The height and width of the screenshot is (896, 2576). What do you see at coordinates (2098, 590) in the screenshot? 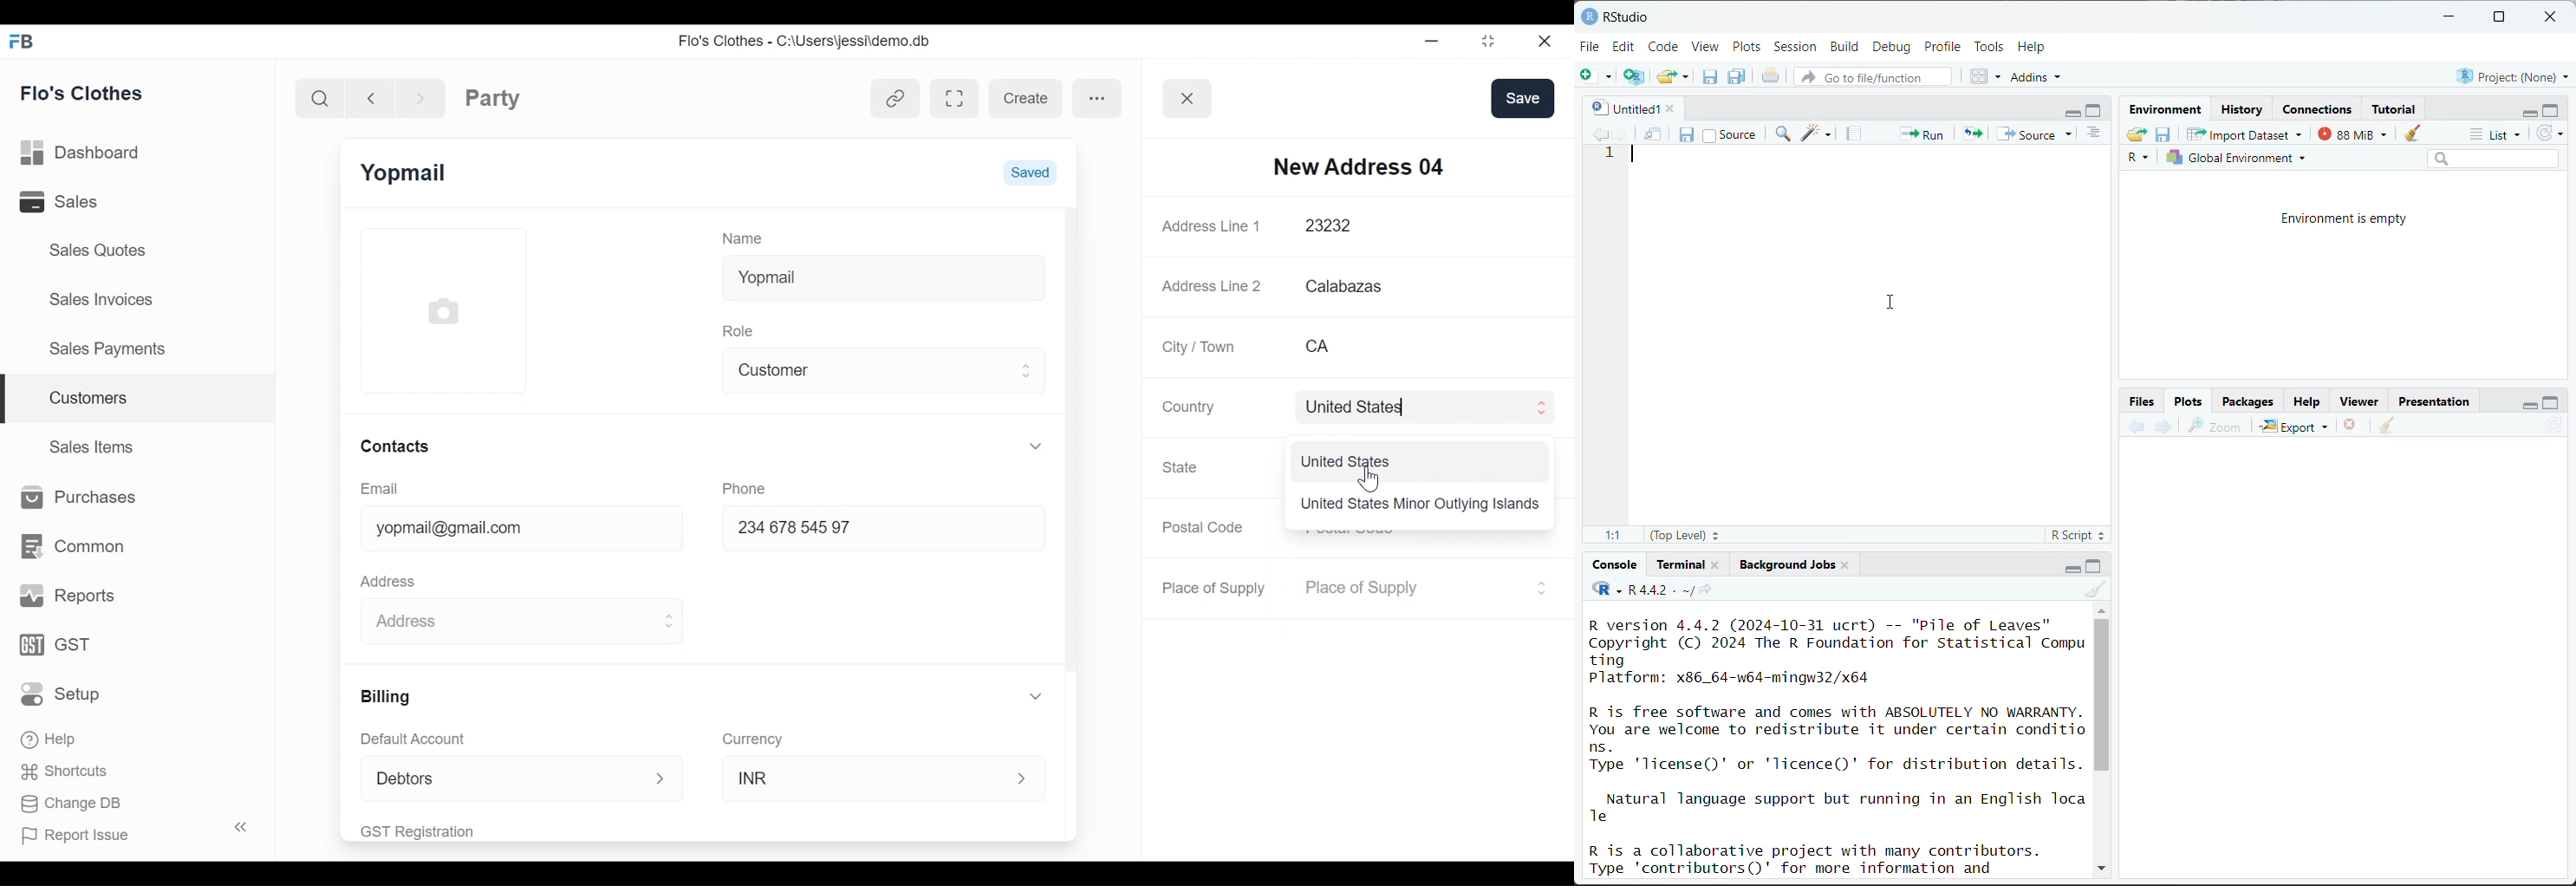
I see `clear console` at bounding box center [2098, 590].